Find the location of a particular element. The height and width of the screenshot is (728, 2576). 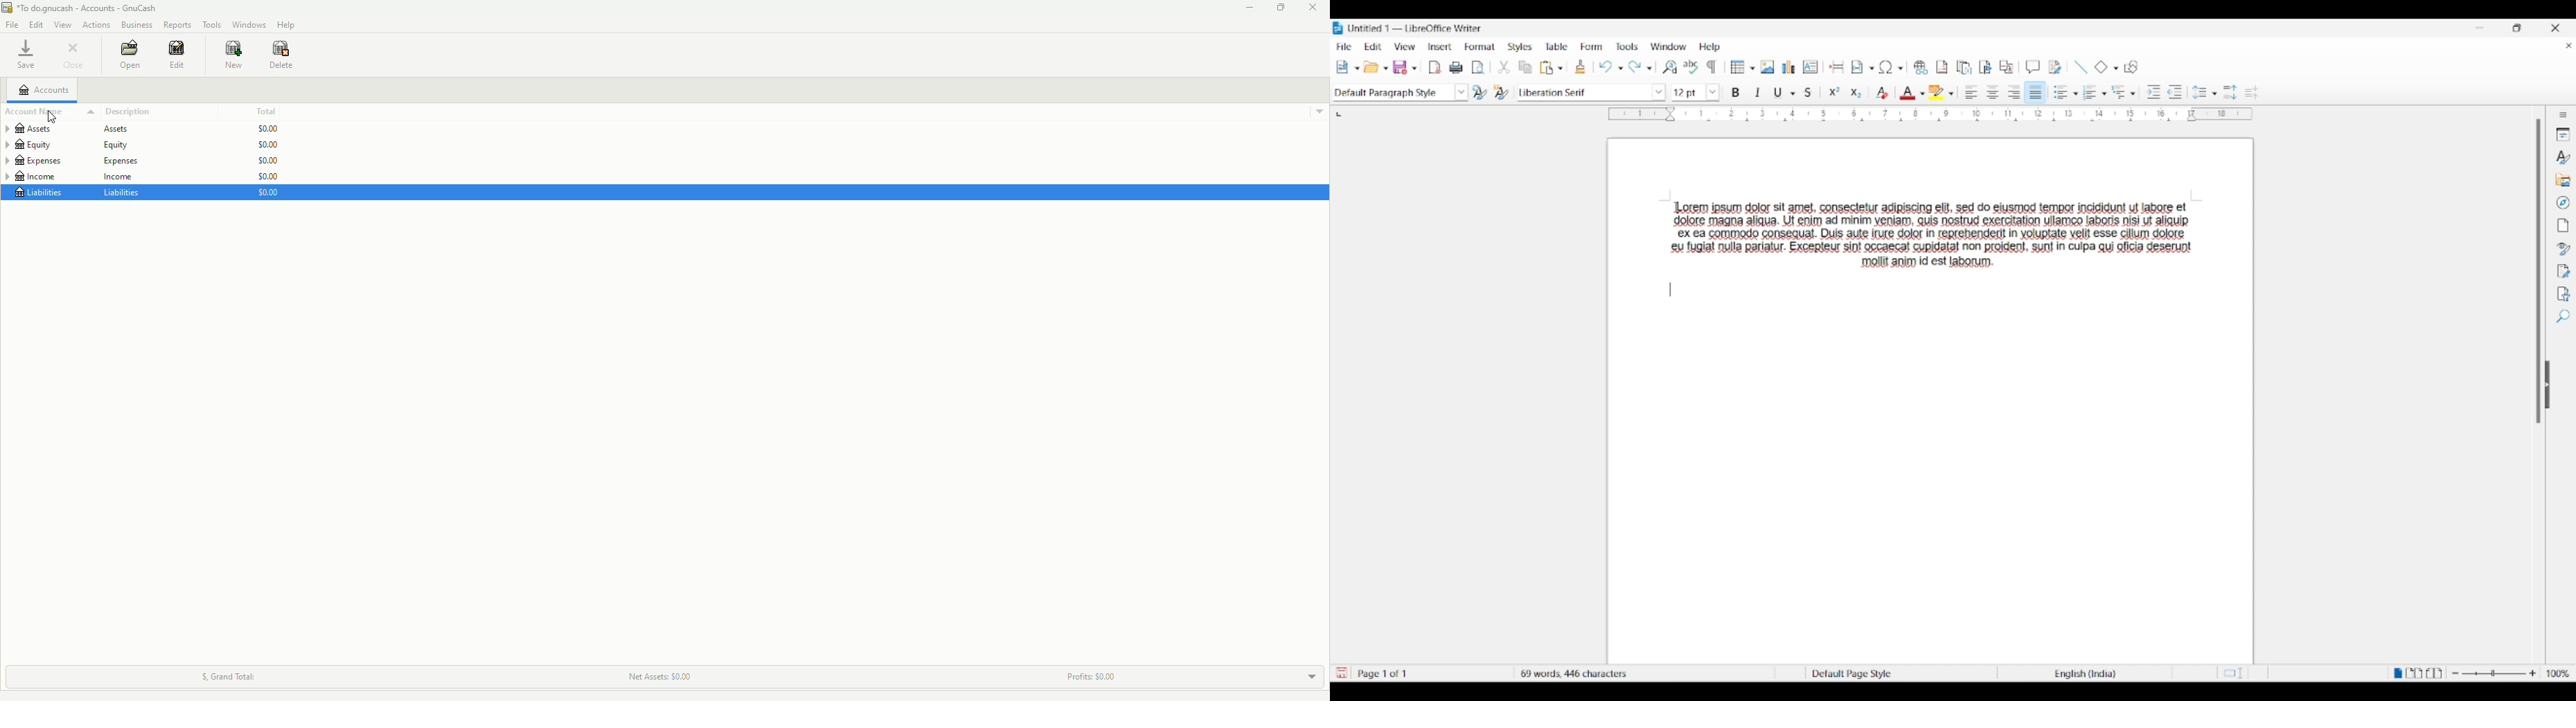

Increase indent is located at coordinates (2153, 92).